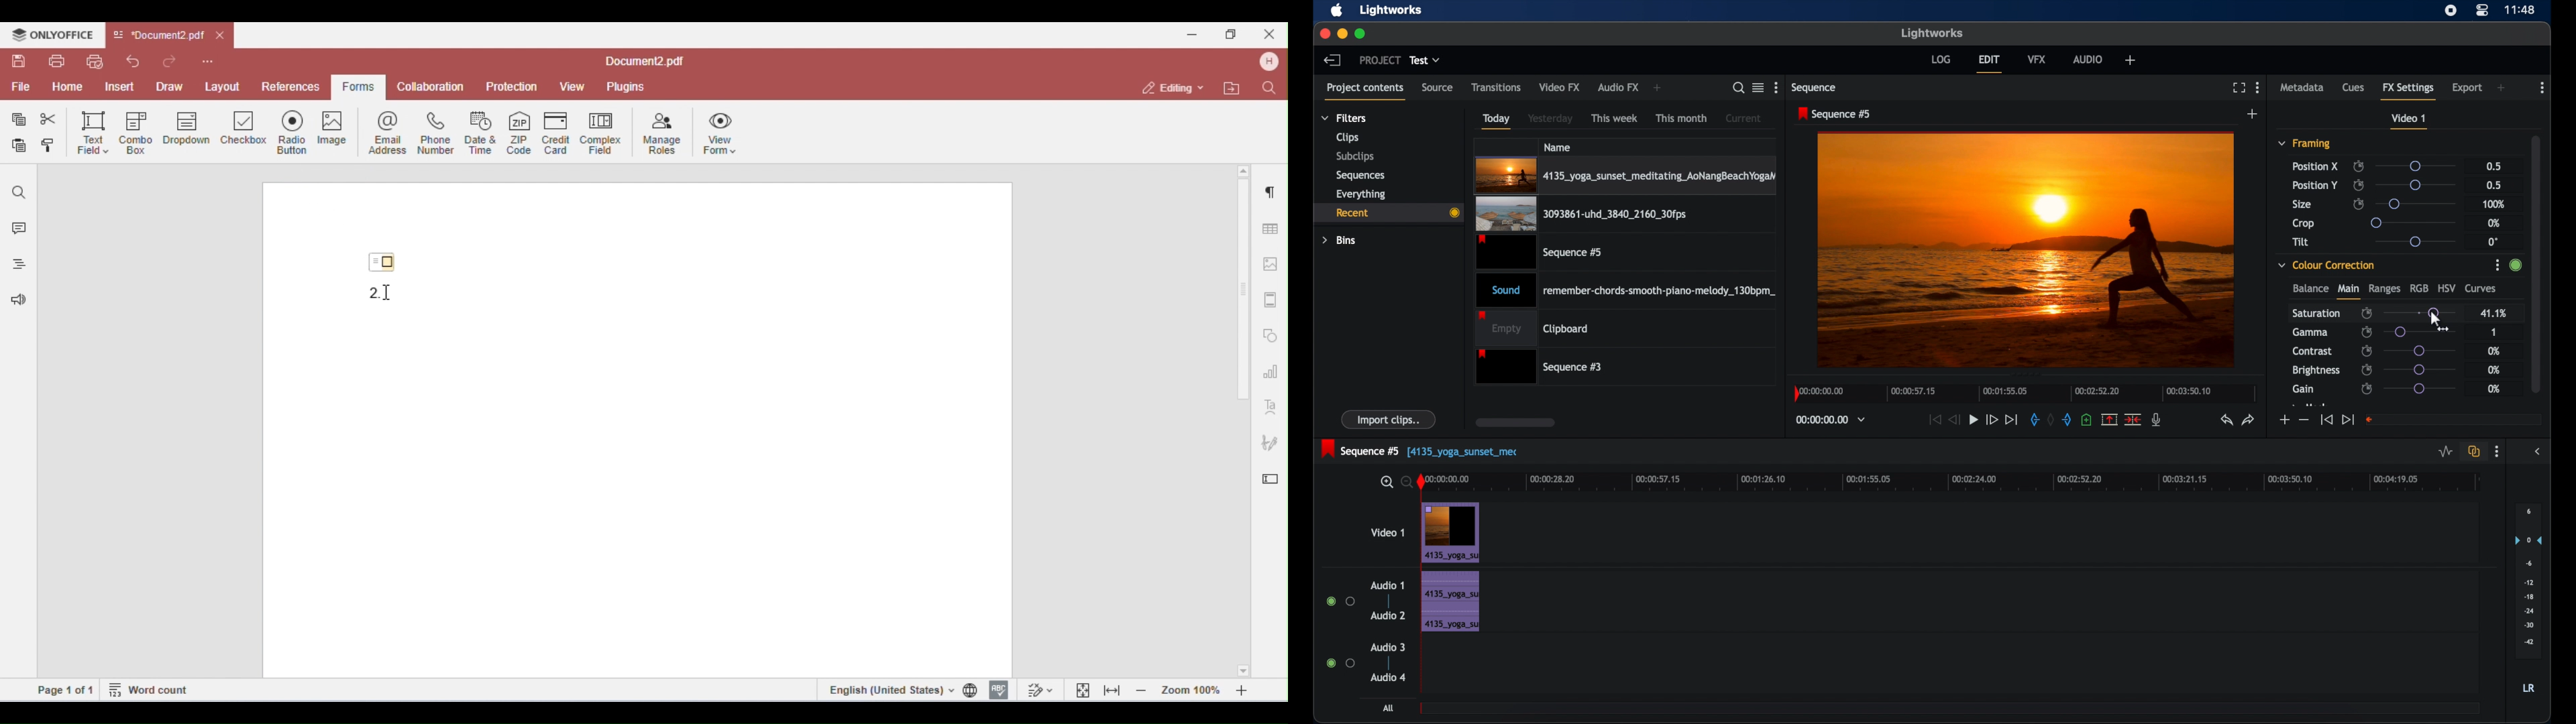 The width and height of the screenshot is (2576, 728). Describe the element at coordinates (2418, 185) in the screenshot. I see `slider` at that location.